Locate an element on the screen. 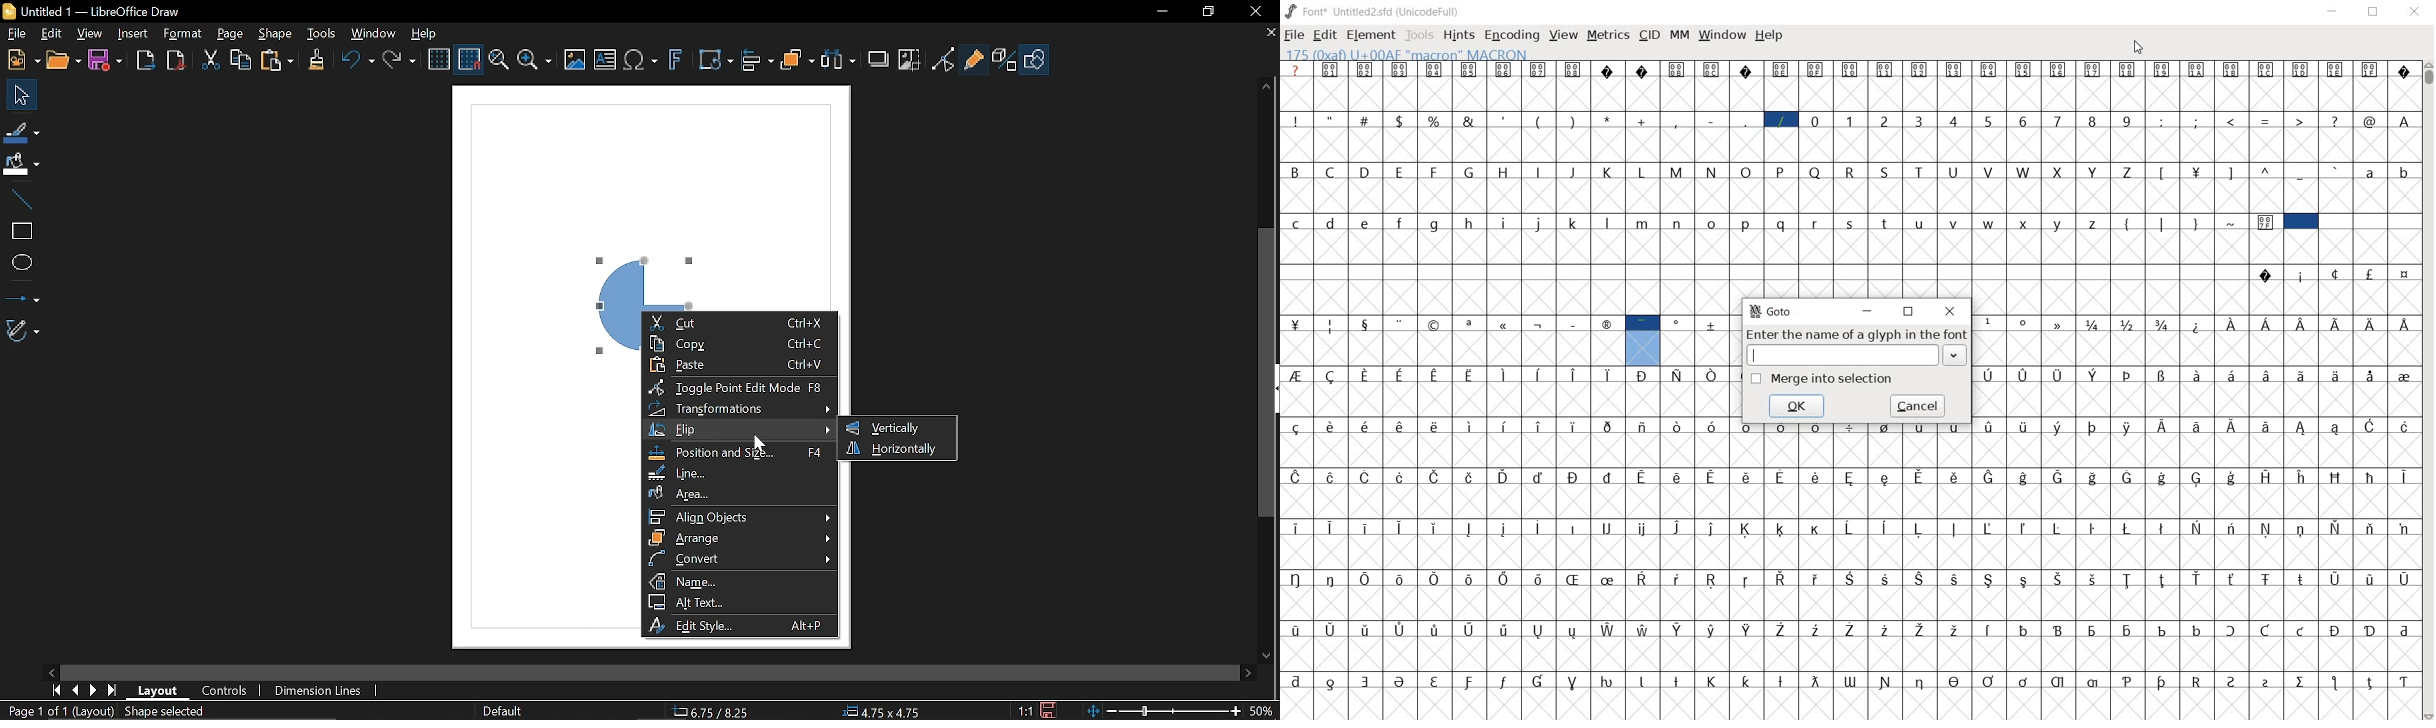 The height and width of the screenshot is (728, 2436). Copy is located at coordinates (241, 59).